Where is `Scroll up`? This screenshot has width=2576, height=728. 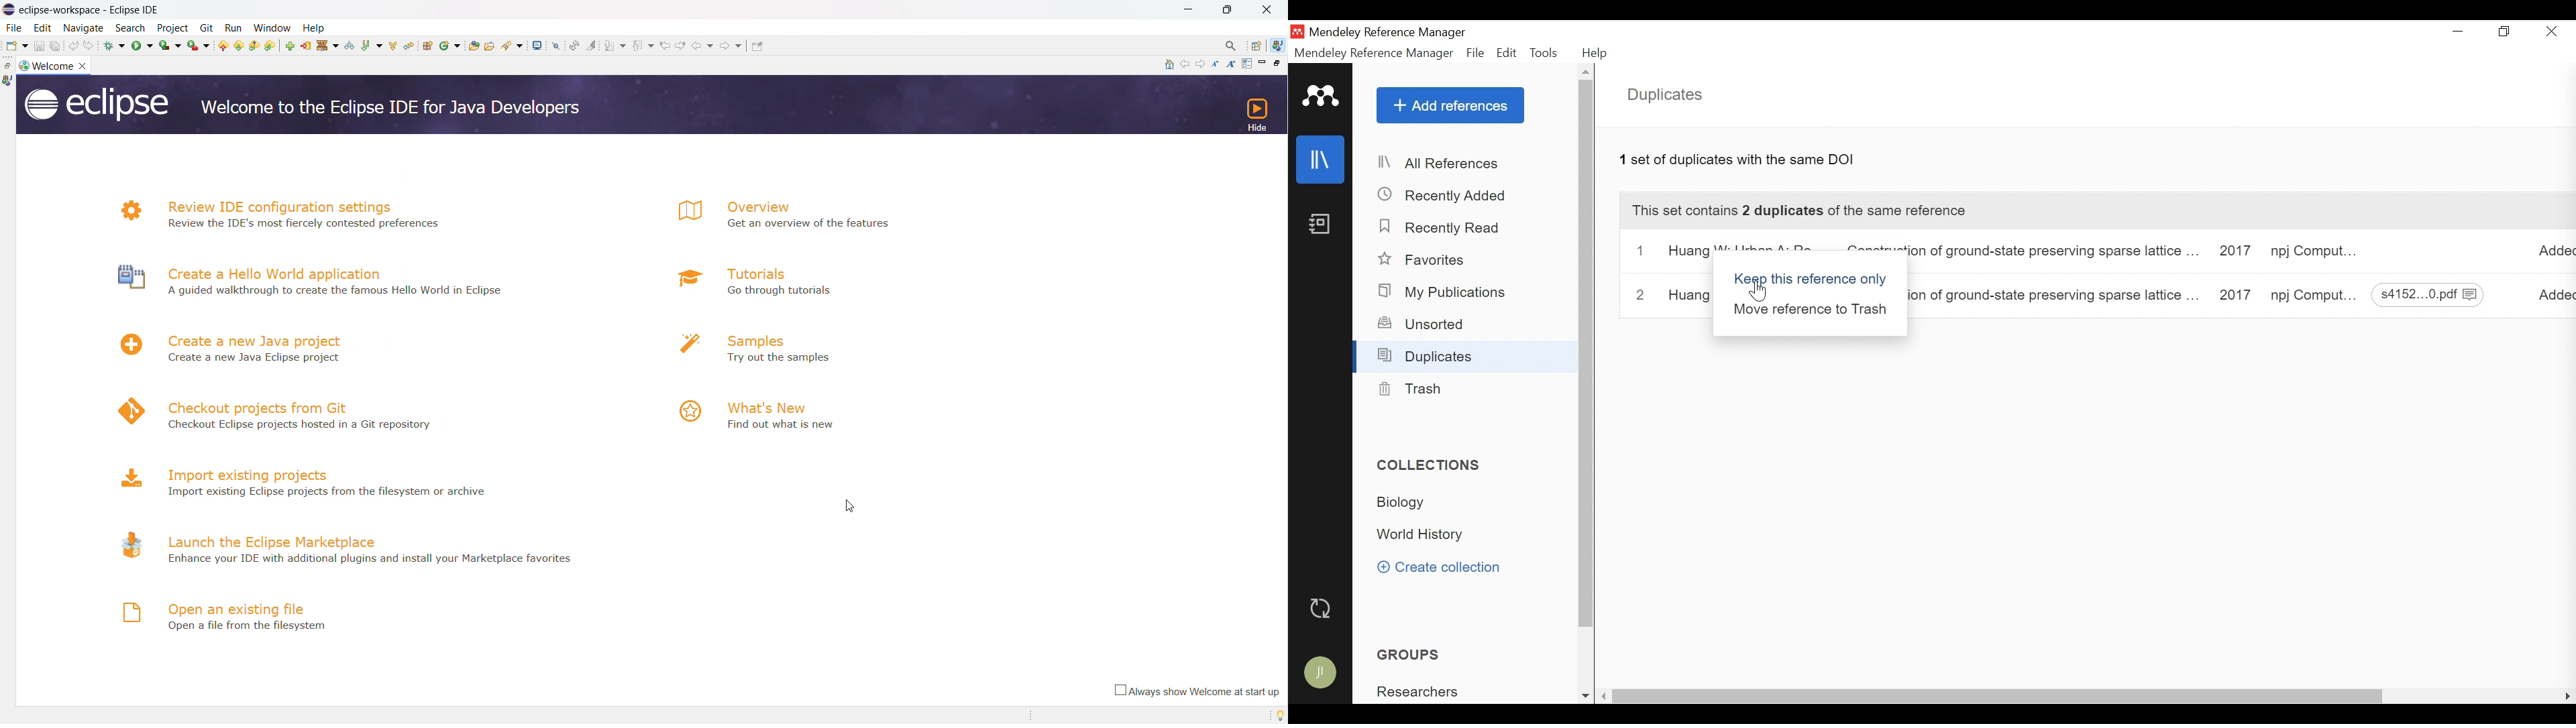
Scroll up is located at coordinates (1587, 74).